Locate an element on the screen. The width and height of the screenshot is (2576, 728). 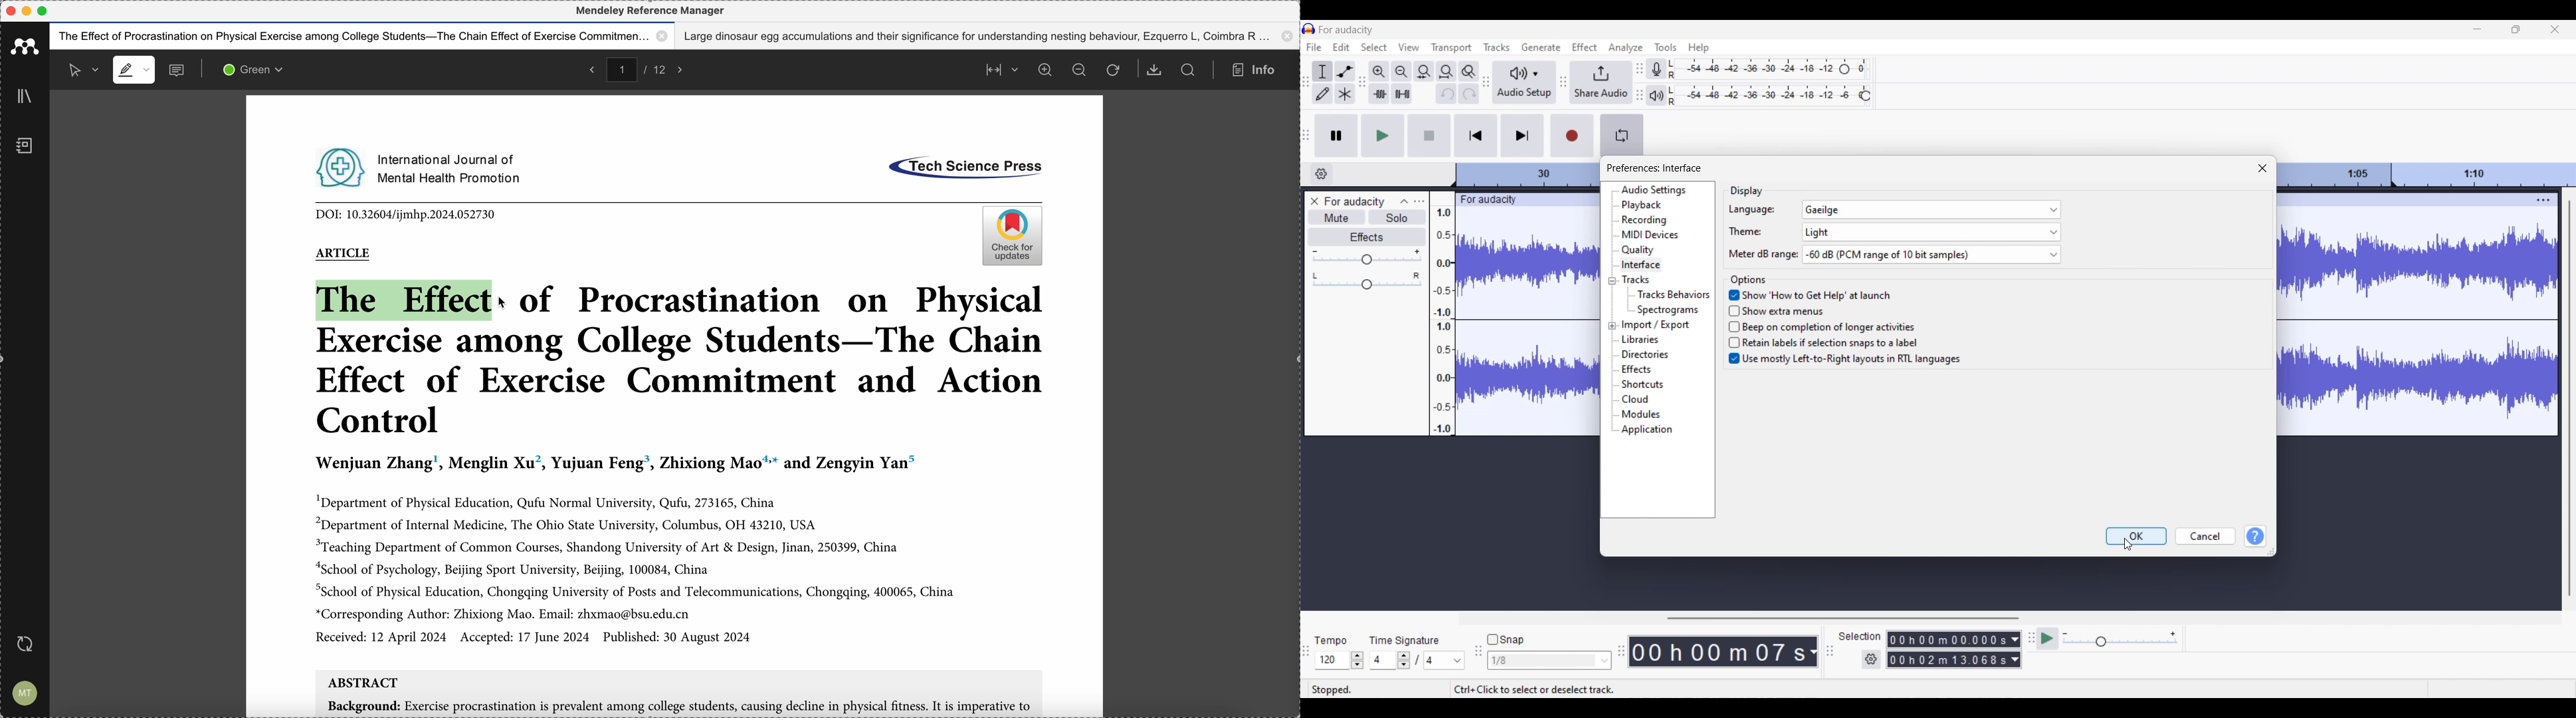
Help menu is located at coordinates (1699, 48).